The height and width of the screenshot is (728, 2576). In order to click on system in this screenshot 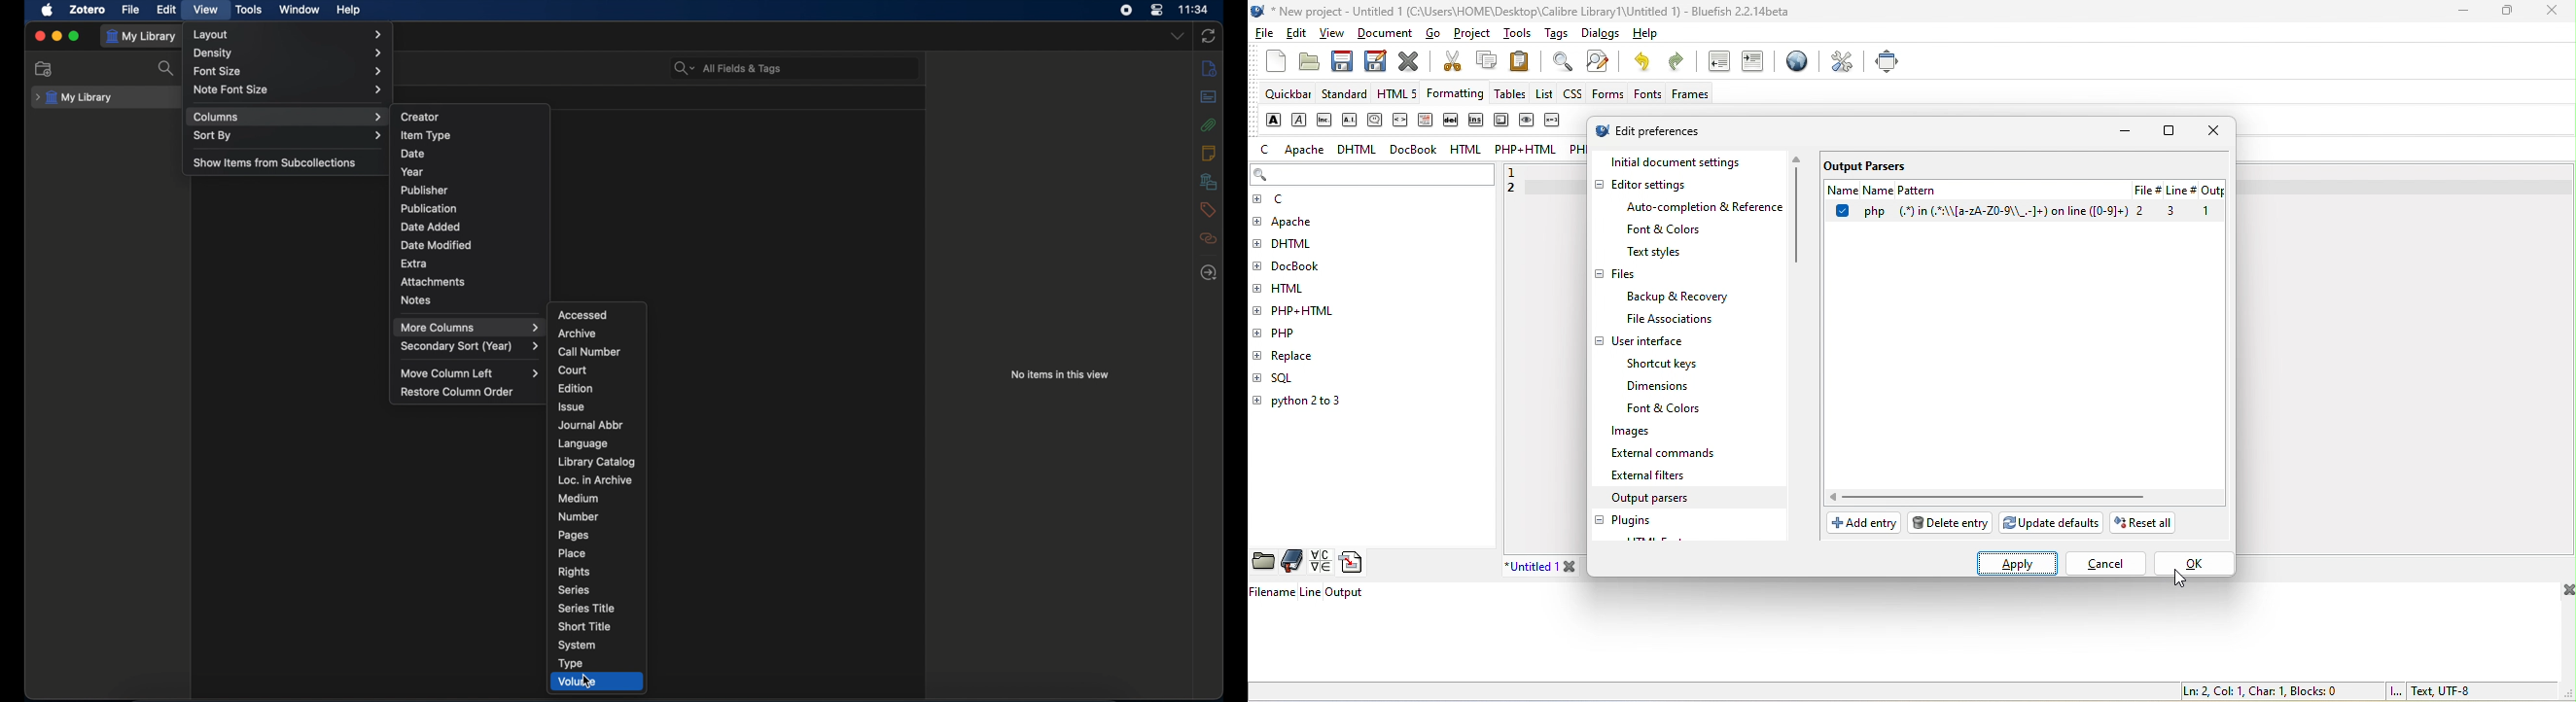, I will do `click(577, 645)`.